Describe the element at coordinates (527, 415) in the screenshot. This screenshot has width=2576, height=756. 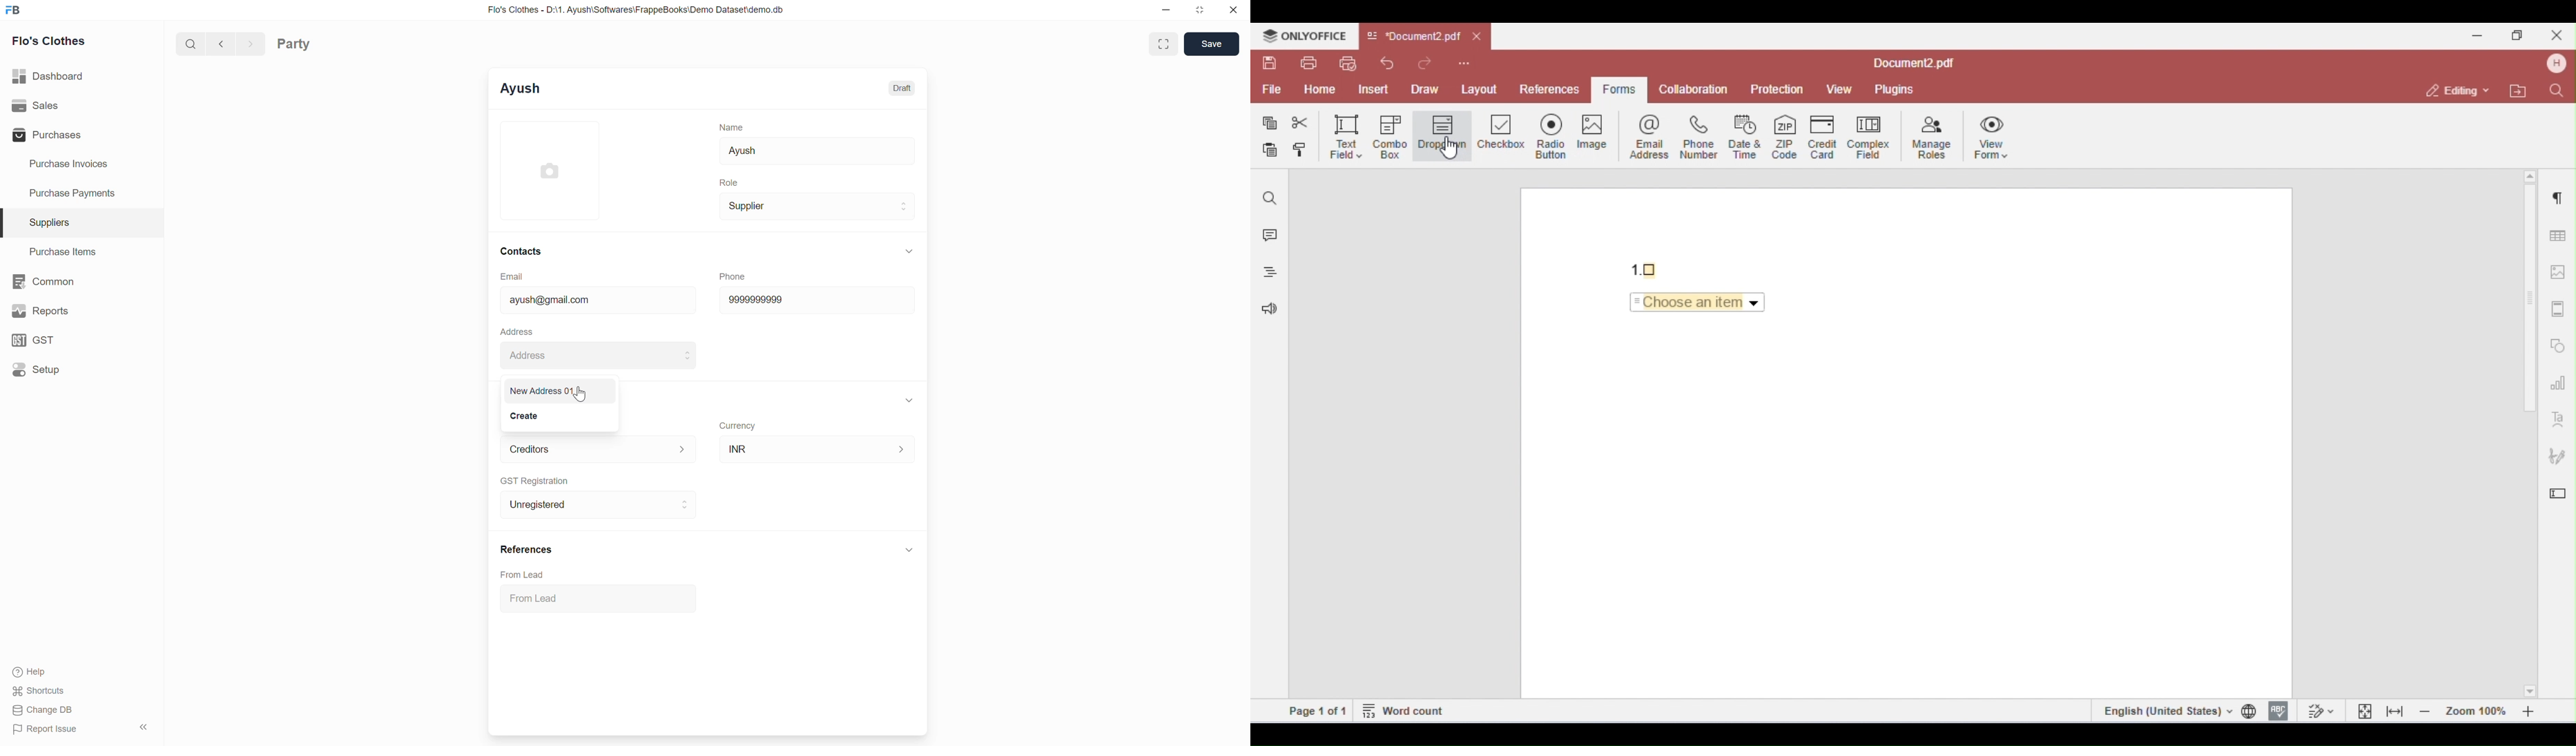
I see `create` at that location.